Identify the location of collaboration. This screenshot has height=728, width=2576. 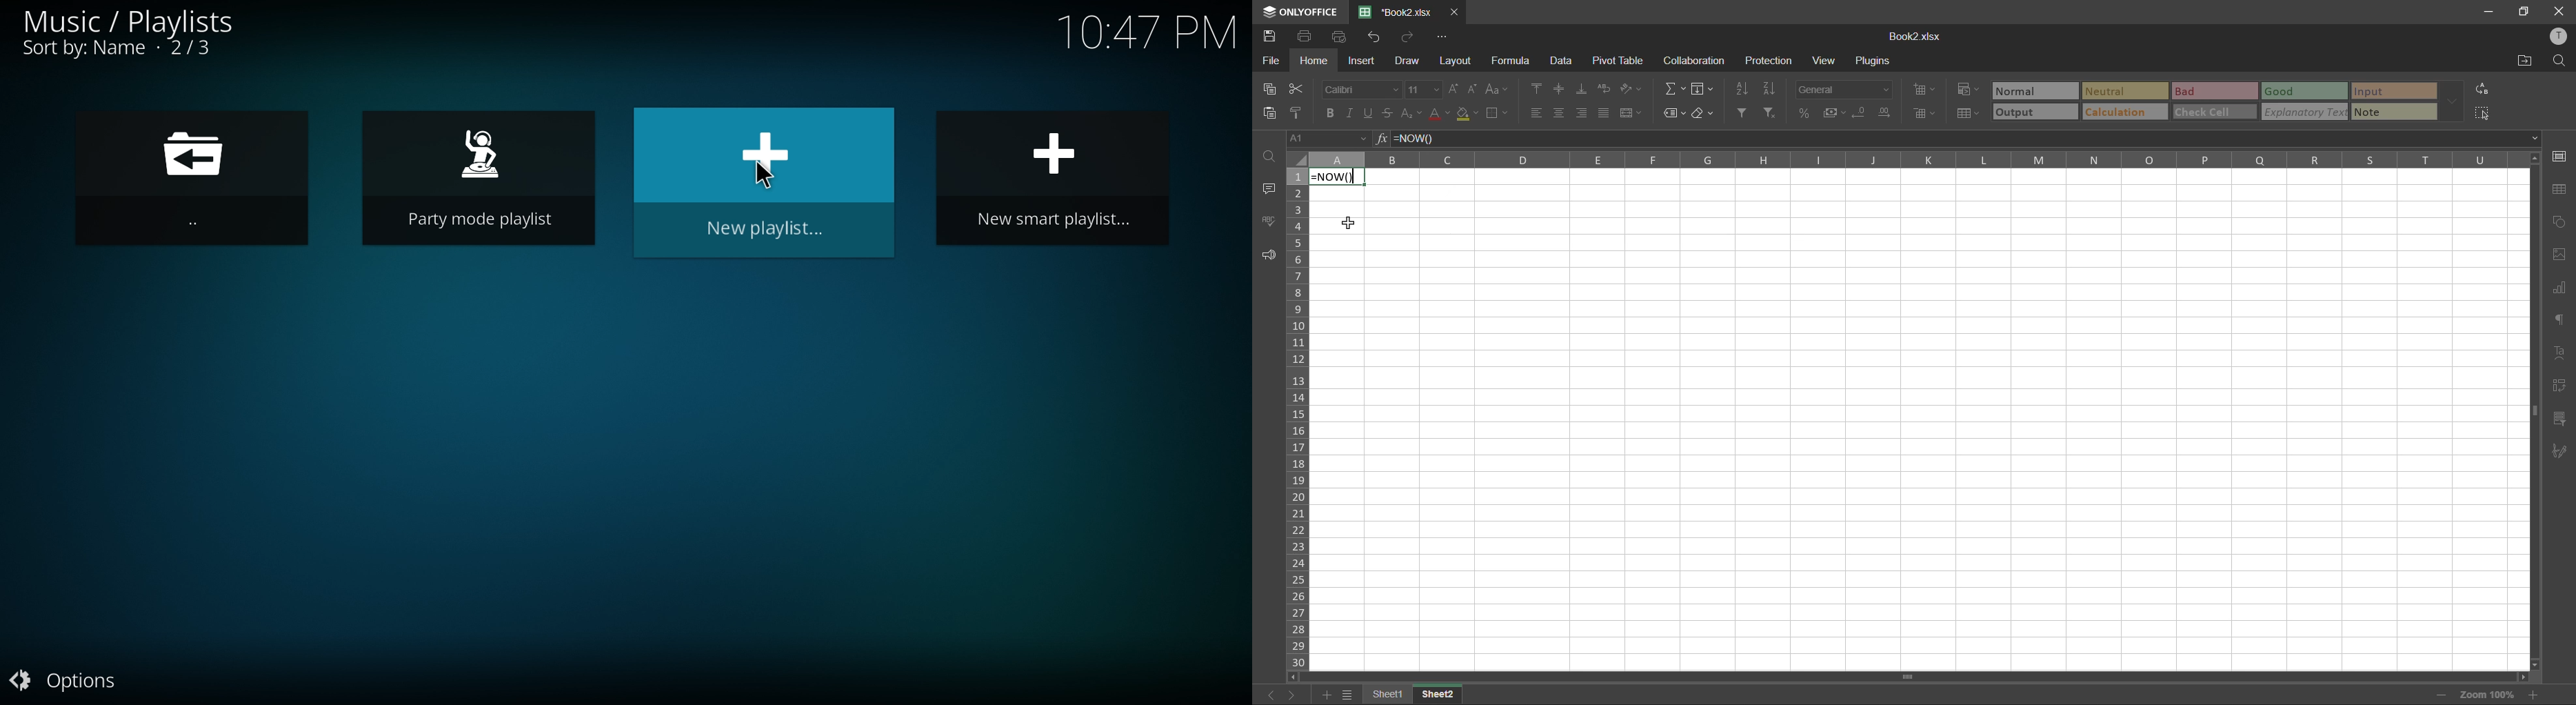
(1694, 63).